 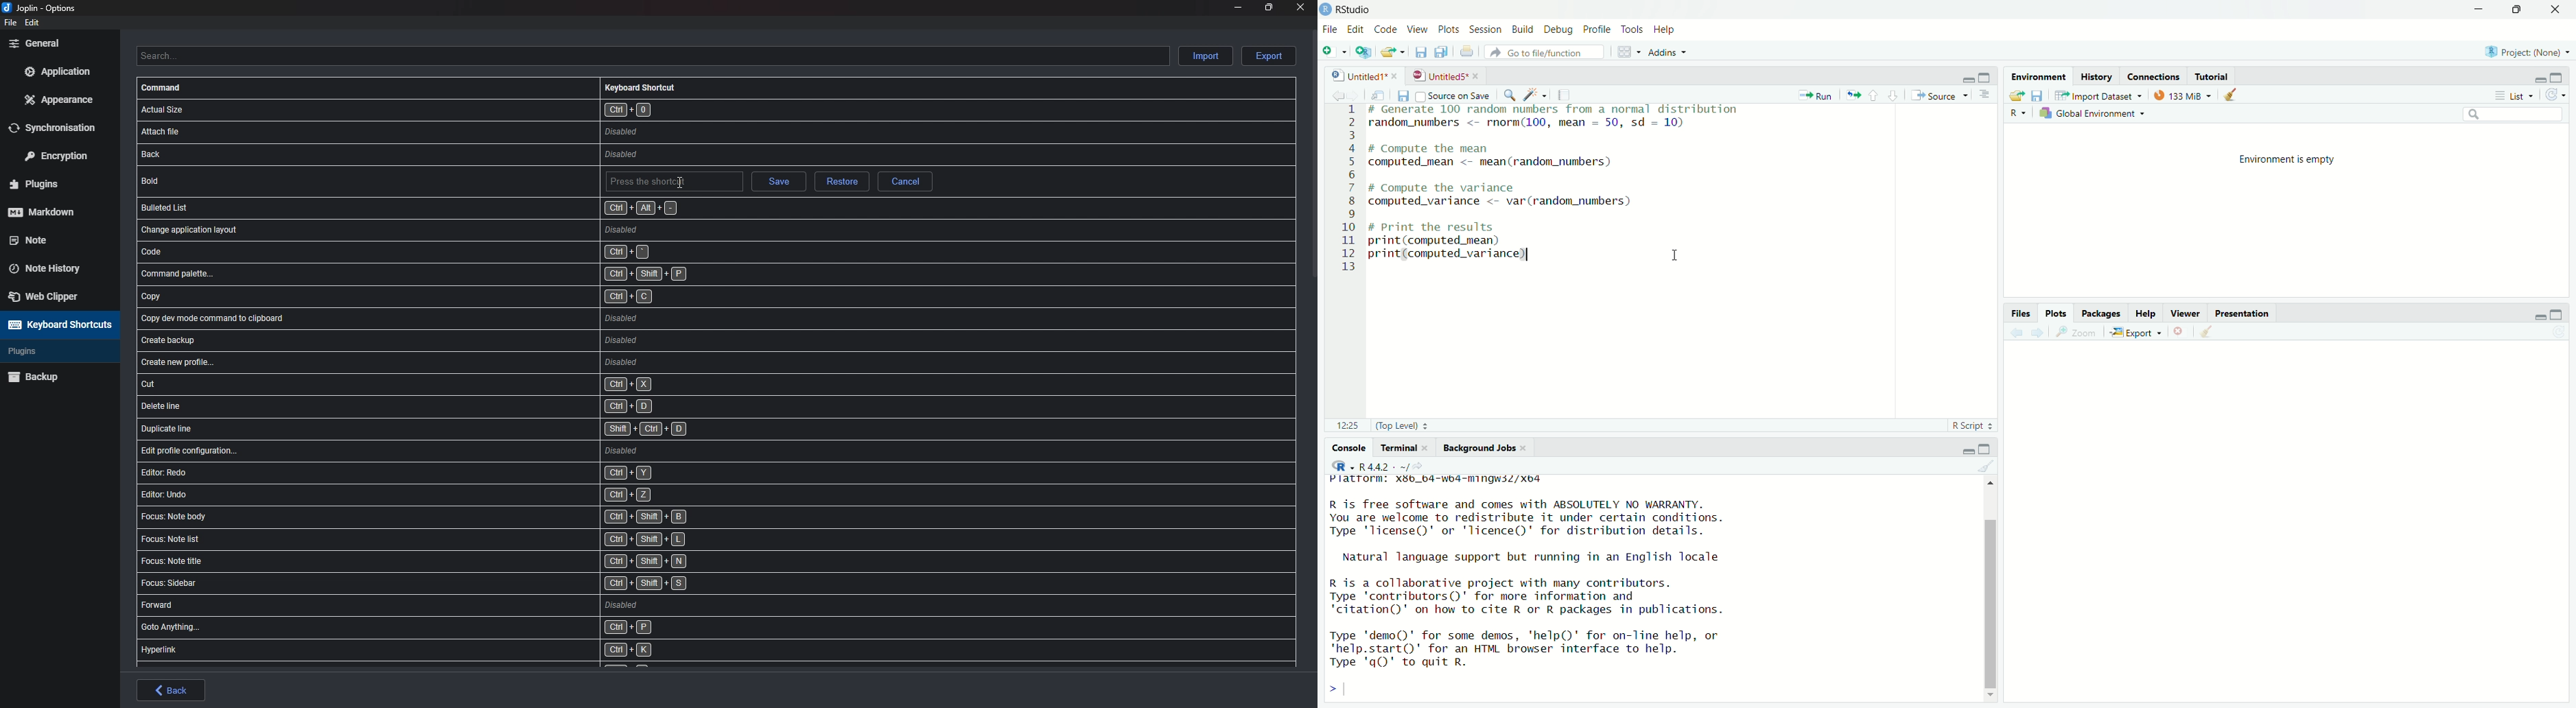 I want to click on workspace panes, so click(x=1628, y=52).